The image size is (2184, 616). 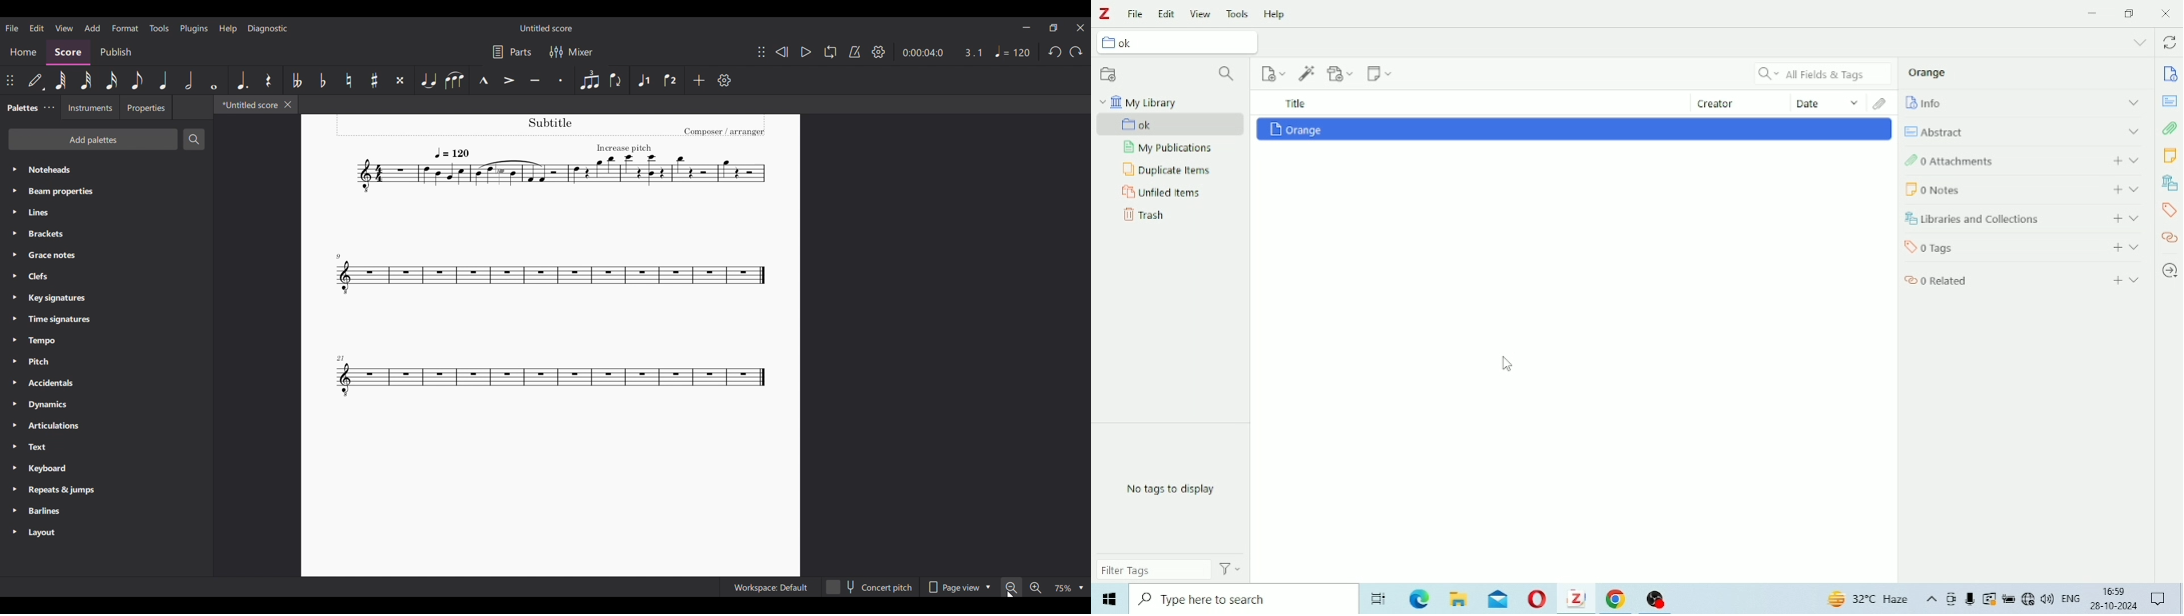 What do you see at coordinates (1228, 75) in the screenshot?
I see `Filter Collections` at bounding box center [1228, 75].